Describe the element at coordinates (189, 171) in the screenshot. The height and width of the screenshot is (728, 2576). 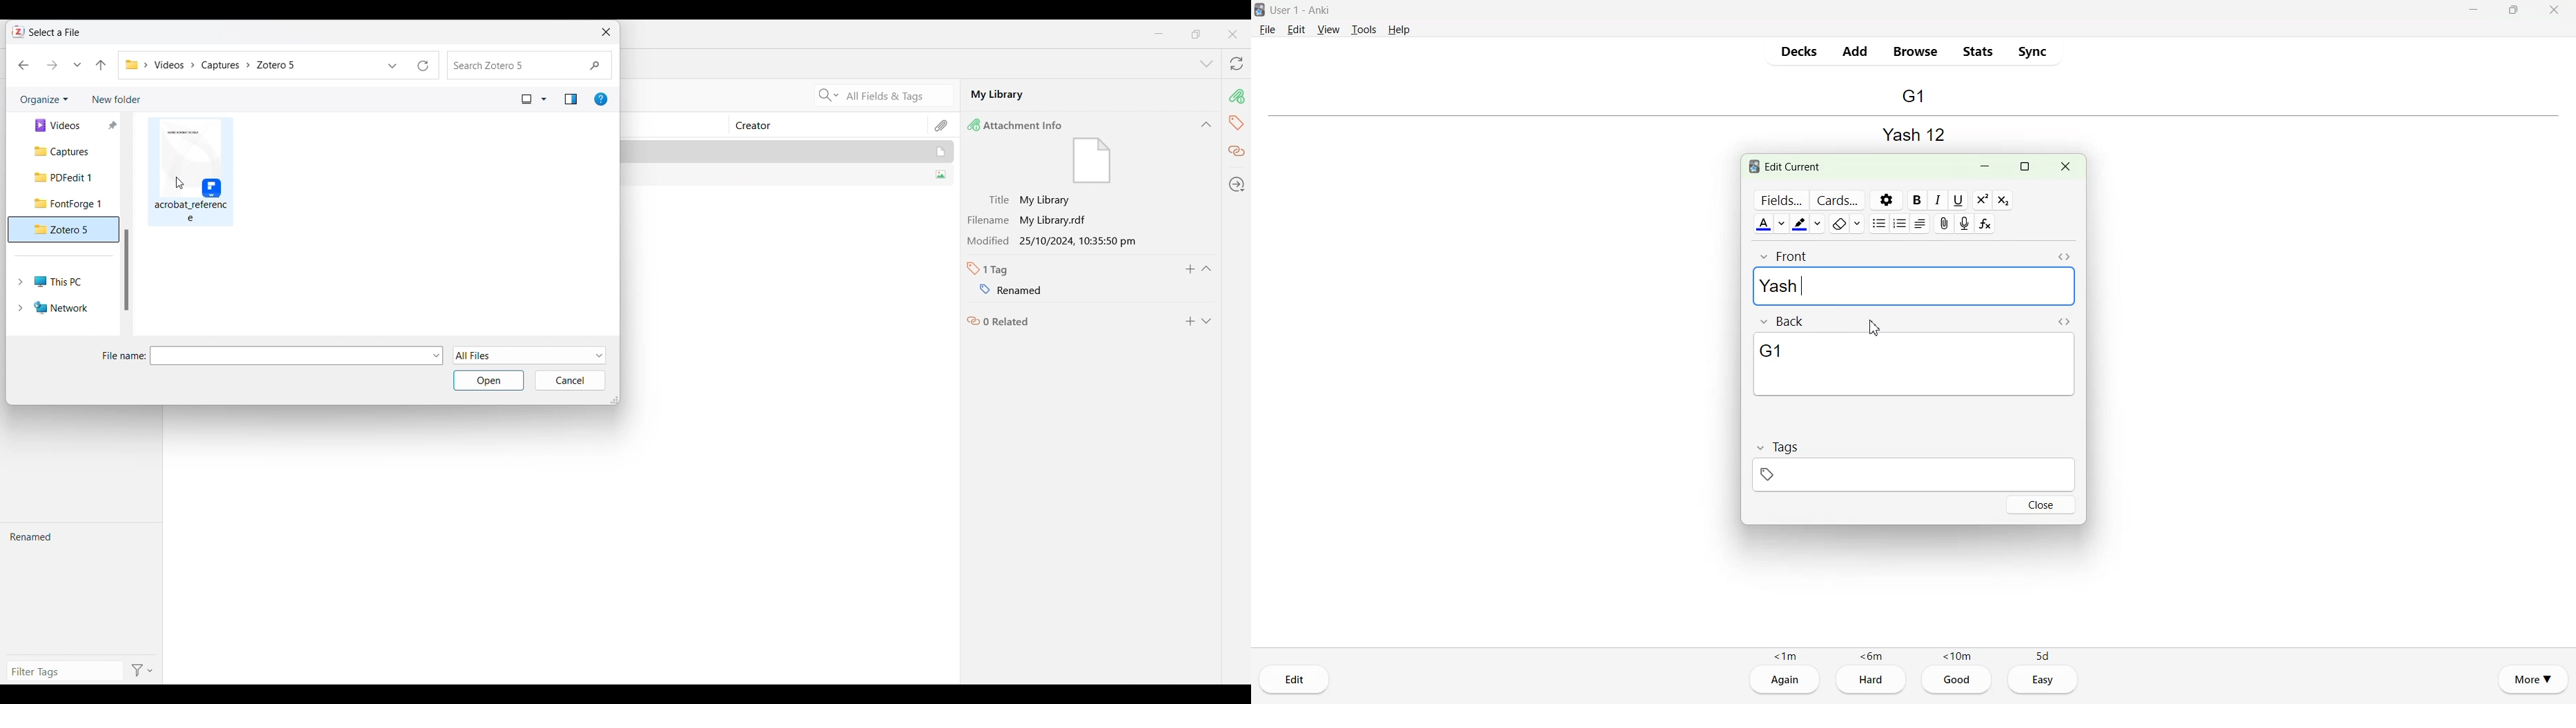
I see `File in current folder` at that location.